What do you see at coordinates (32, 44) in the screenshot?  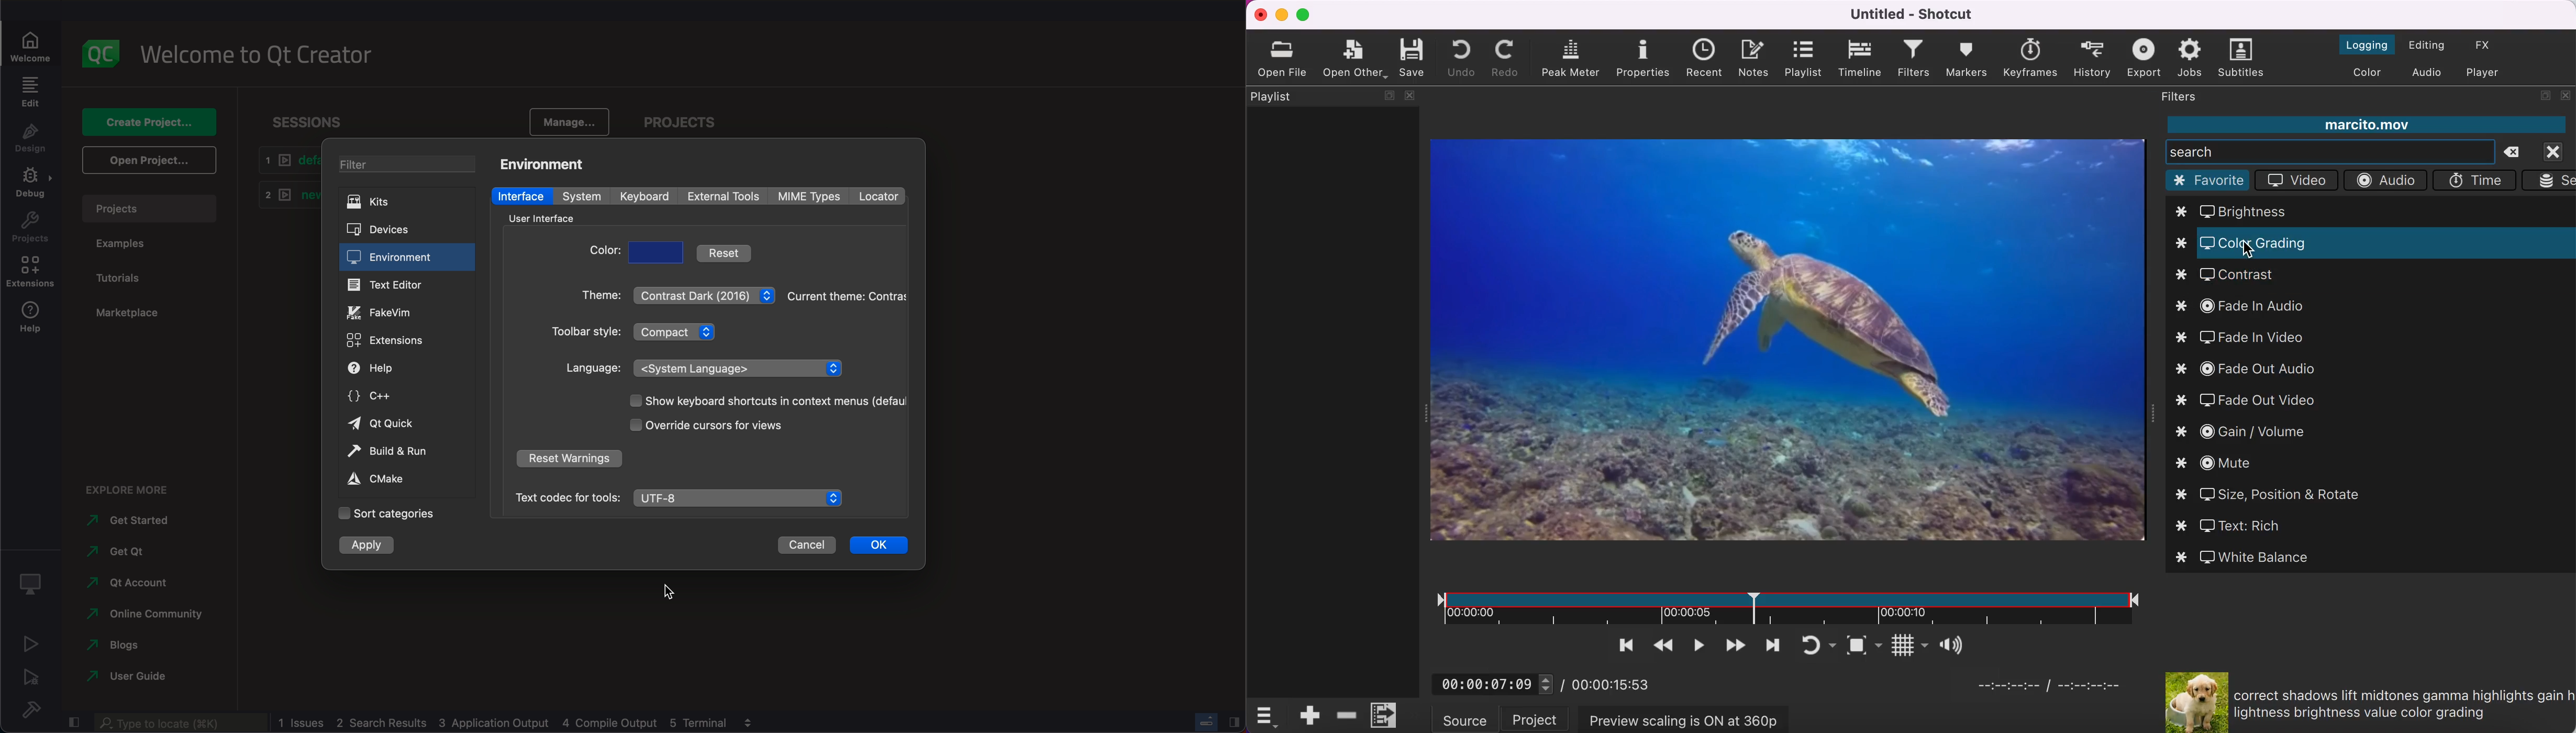 I see `Welcome` at bounding box center [32, 44].